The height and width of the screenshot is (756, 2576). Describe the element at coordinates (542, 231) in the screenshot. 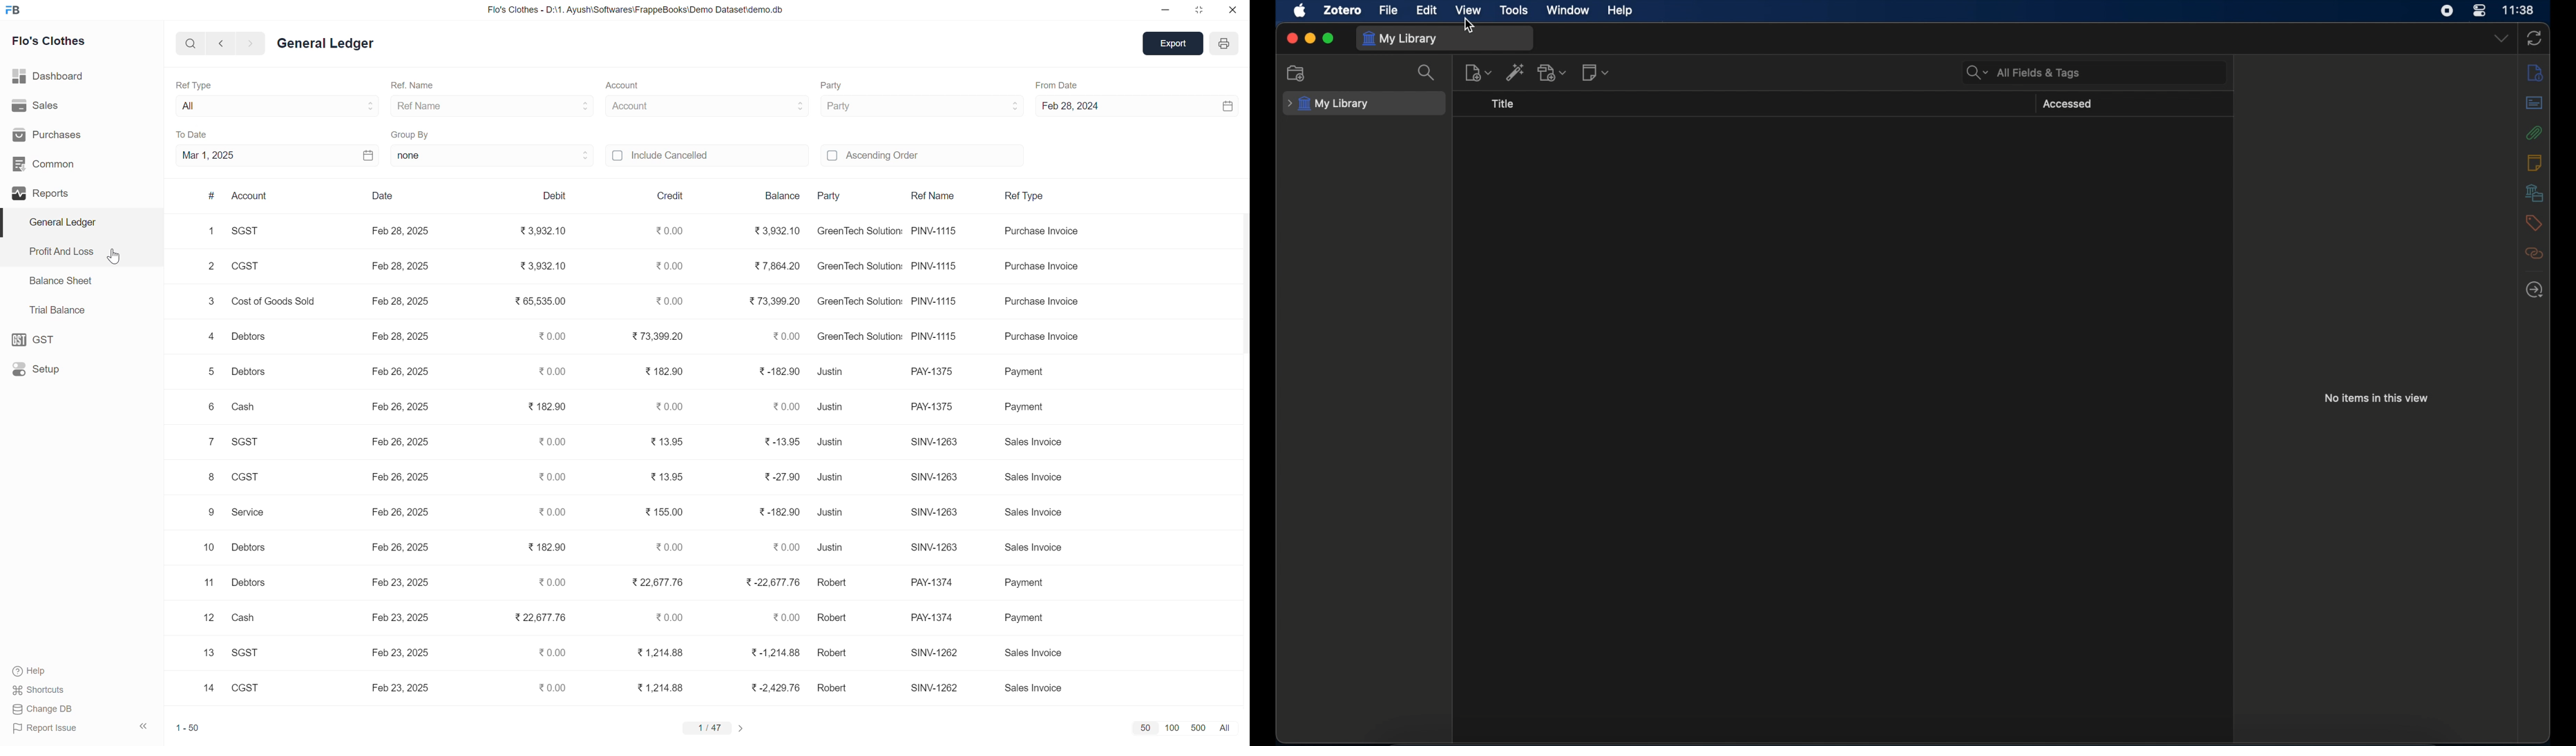

I see `₹3,932.10` at that location.